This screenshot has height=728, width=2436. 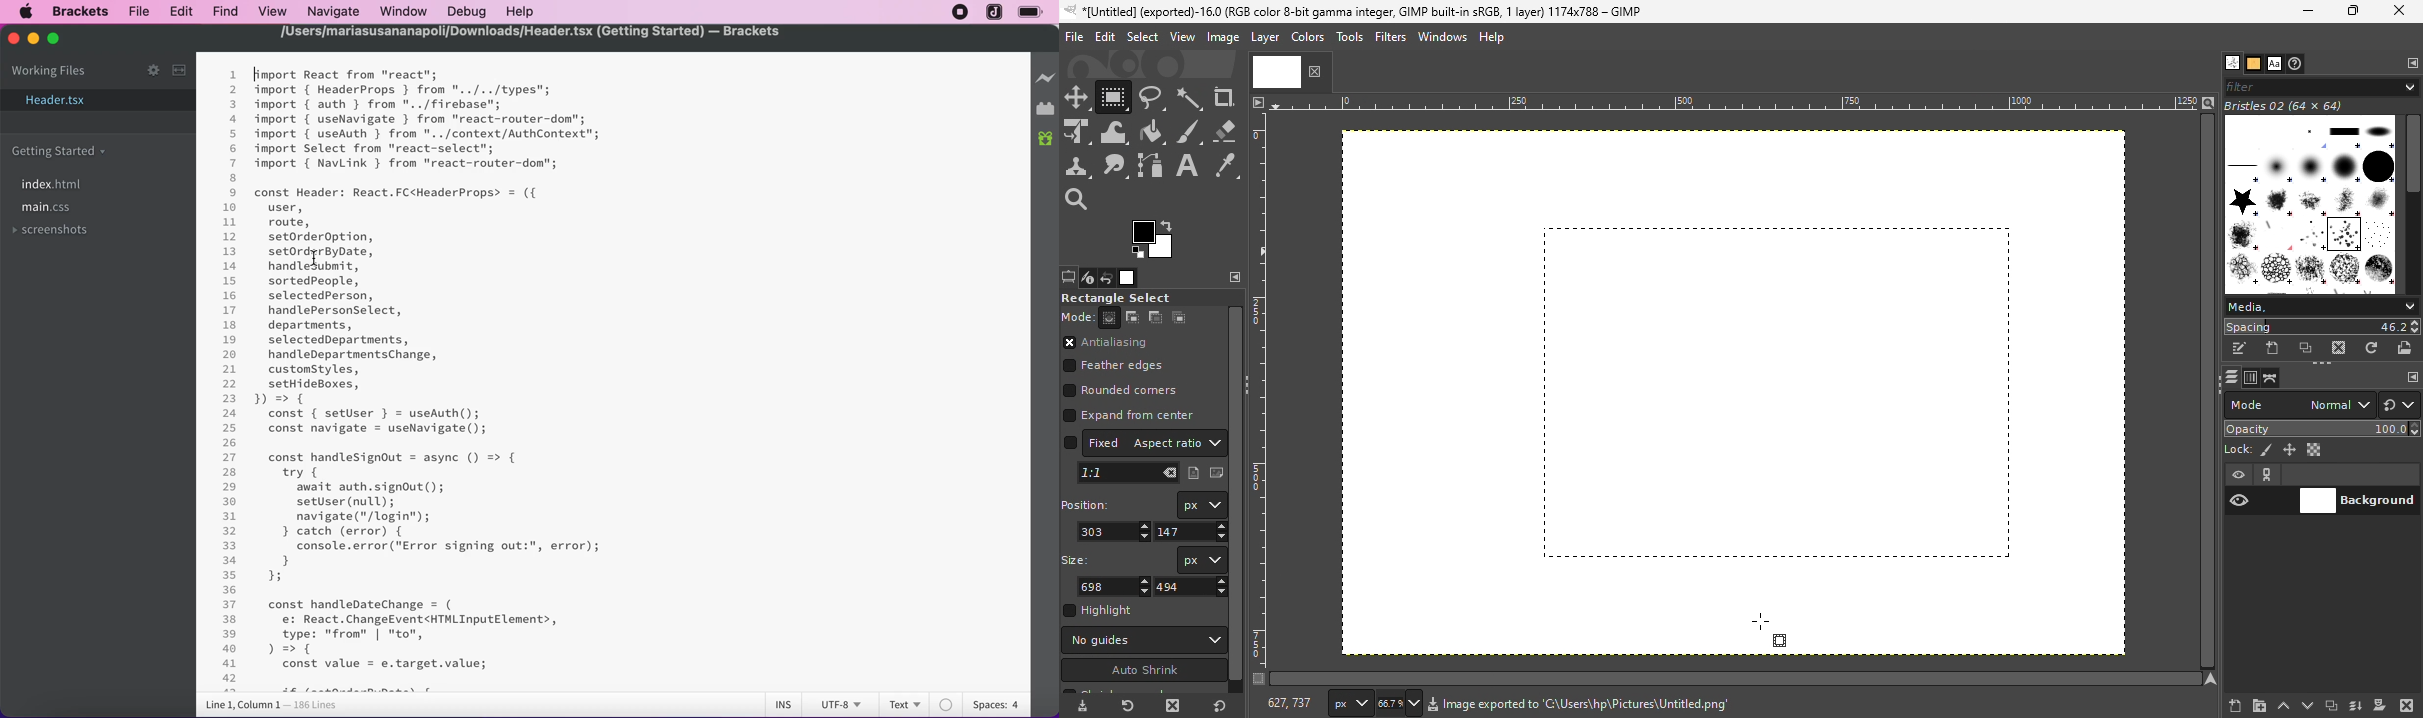 I want to click on 1.1, so click(x=1101, y=472).